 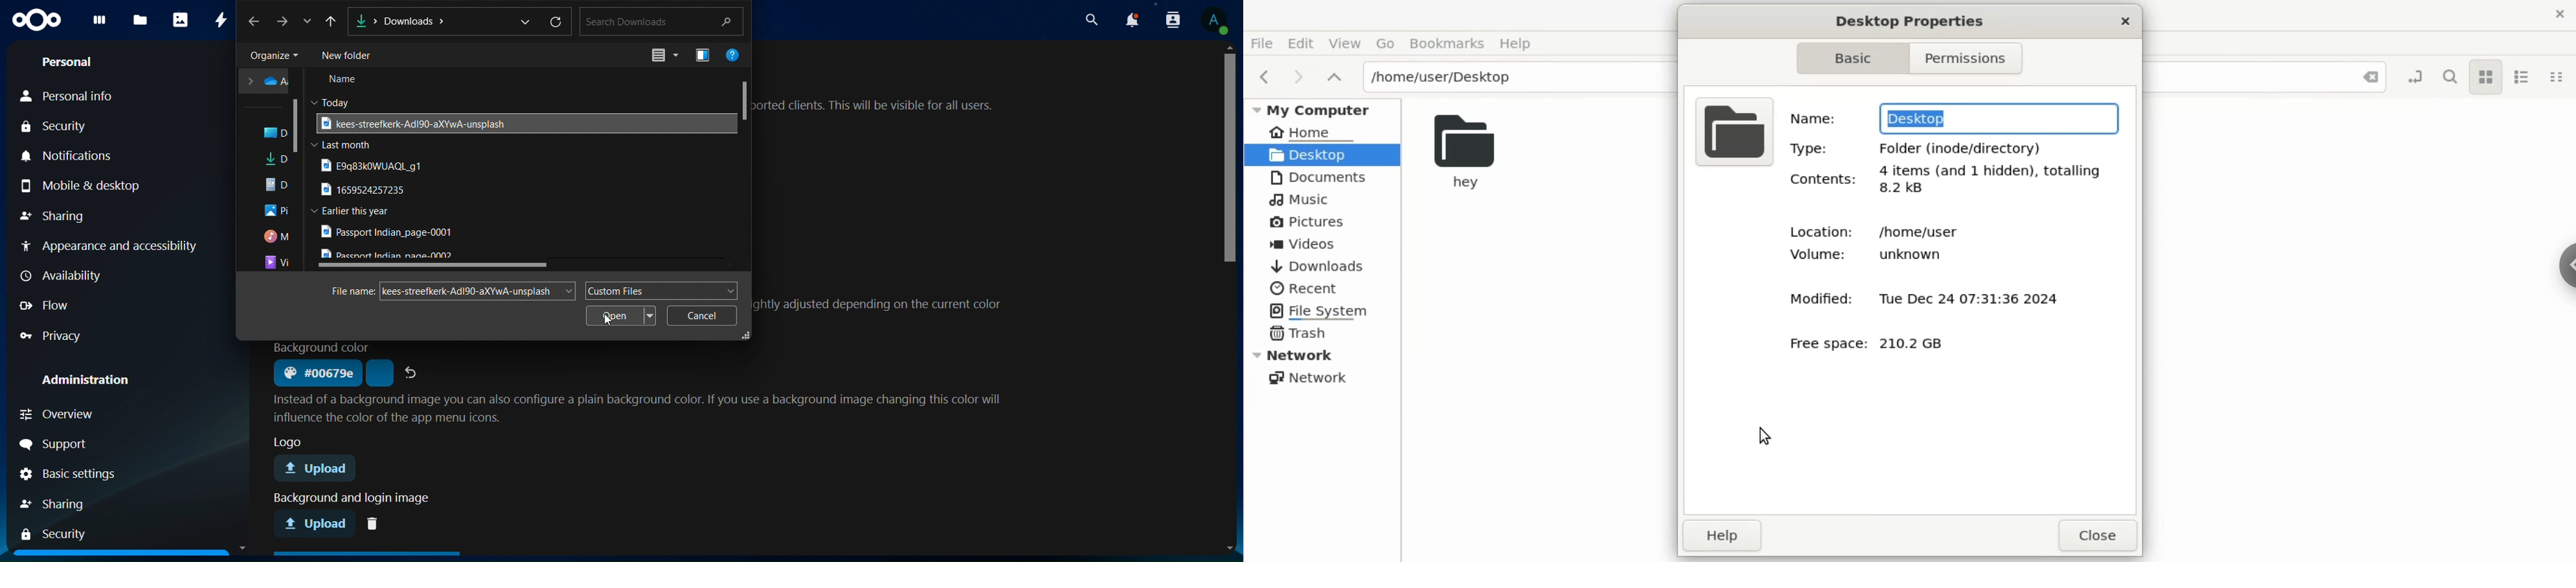 What do you see at coordinates (1850, 58) in the screenshot?
I see `basic` at bounding box center [1850, 58].